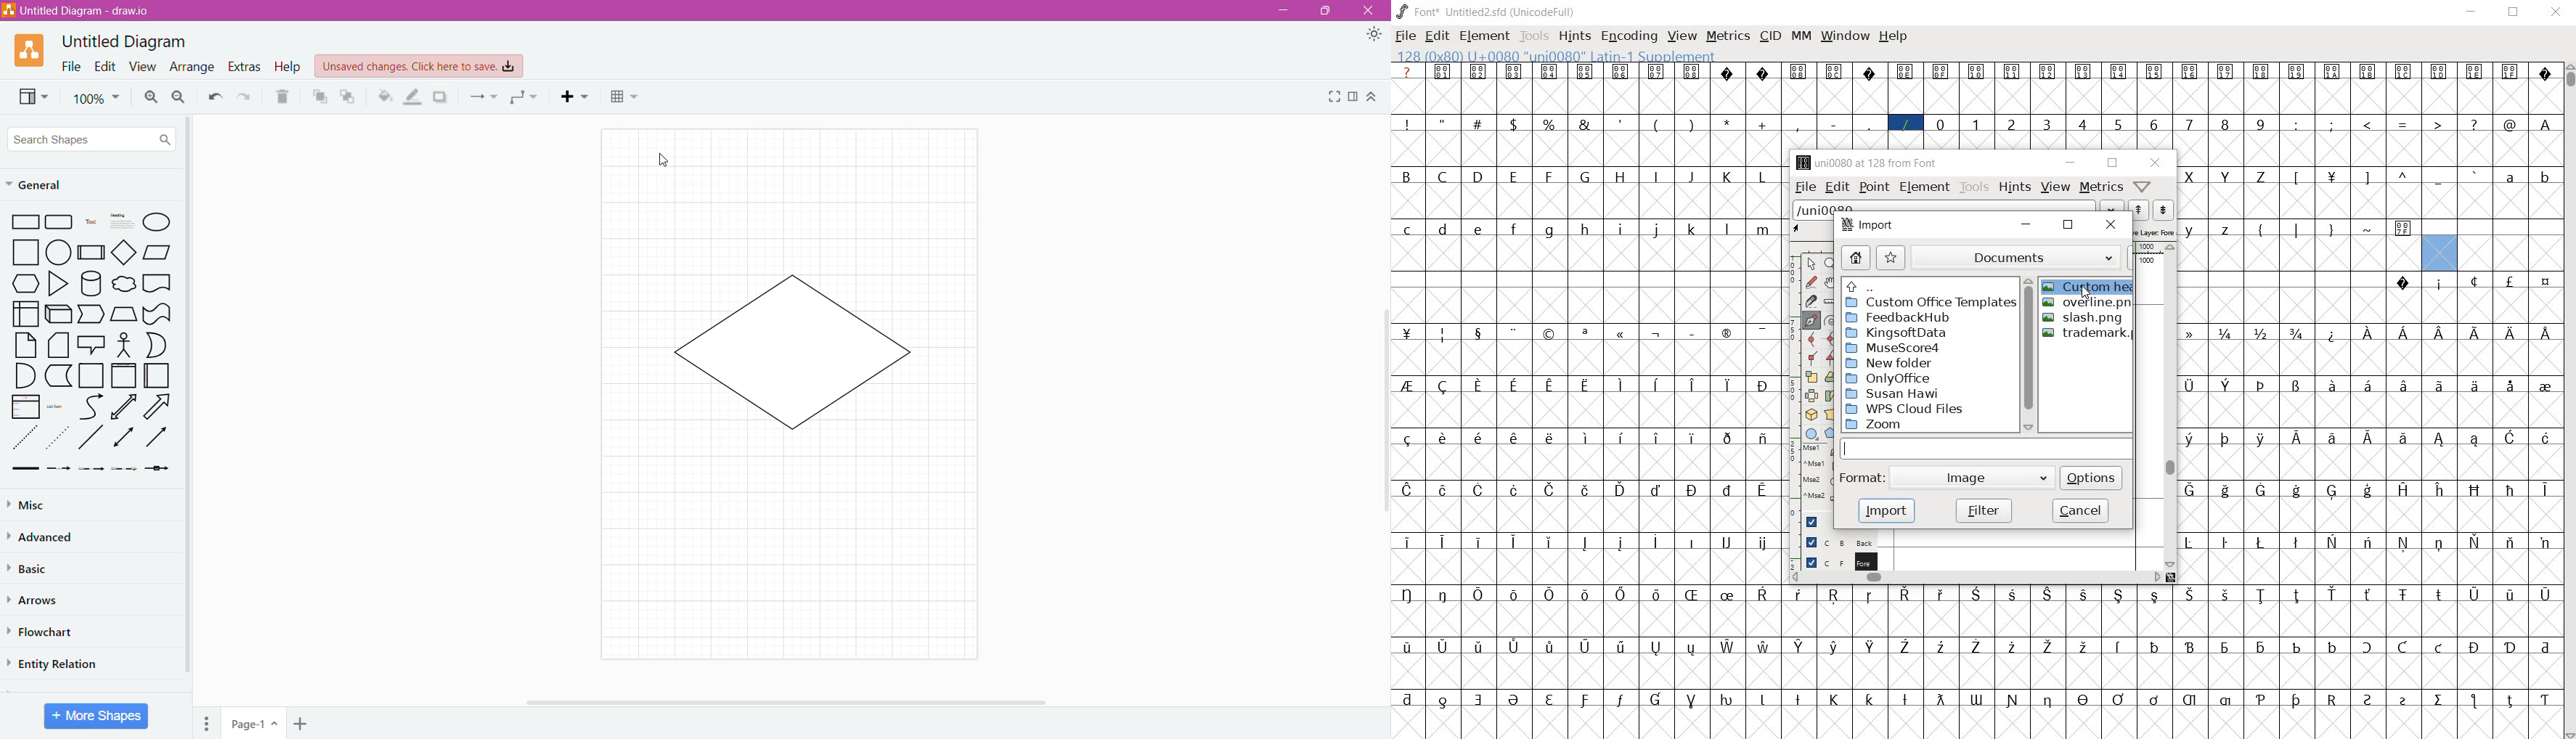  What do you see at coordinates (2474, 385) in the screenshot?
I see `glyph` at bounding box center [2474, 385].